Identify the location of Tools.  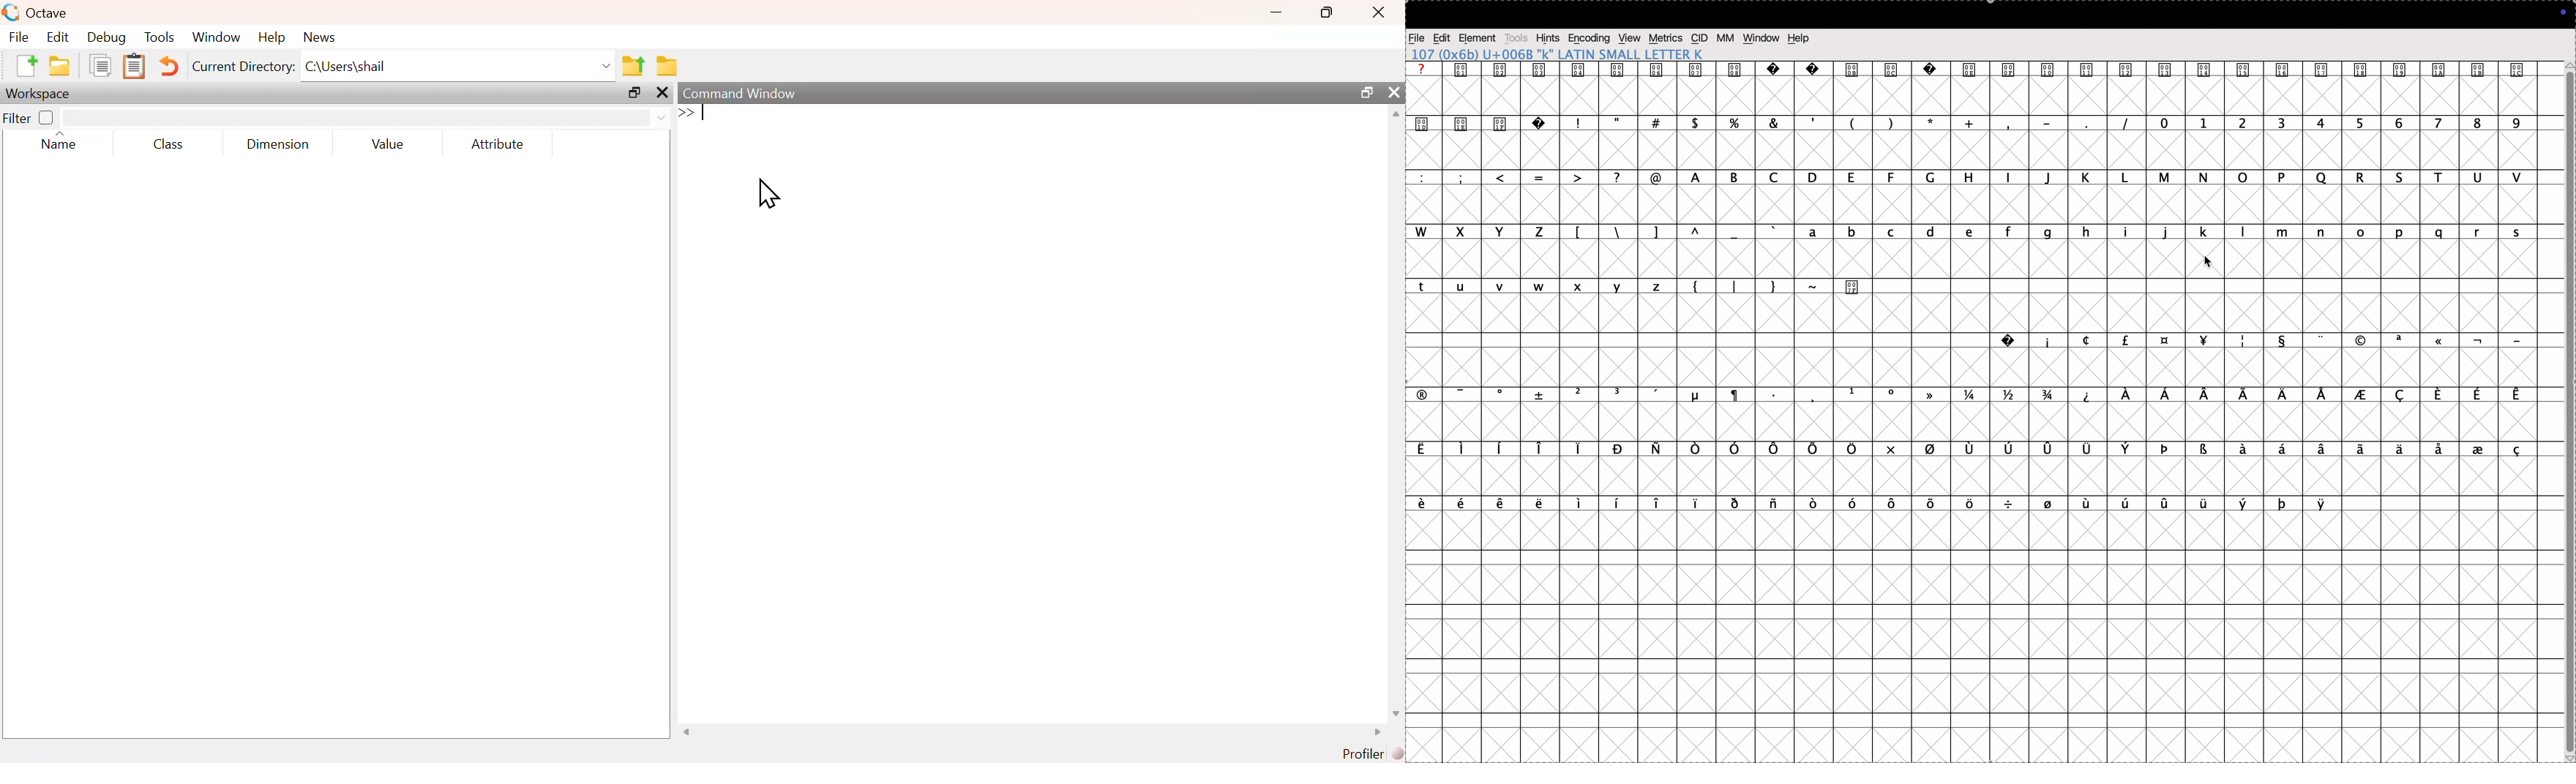
(160, 37).